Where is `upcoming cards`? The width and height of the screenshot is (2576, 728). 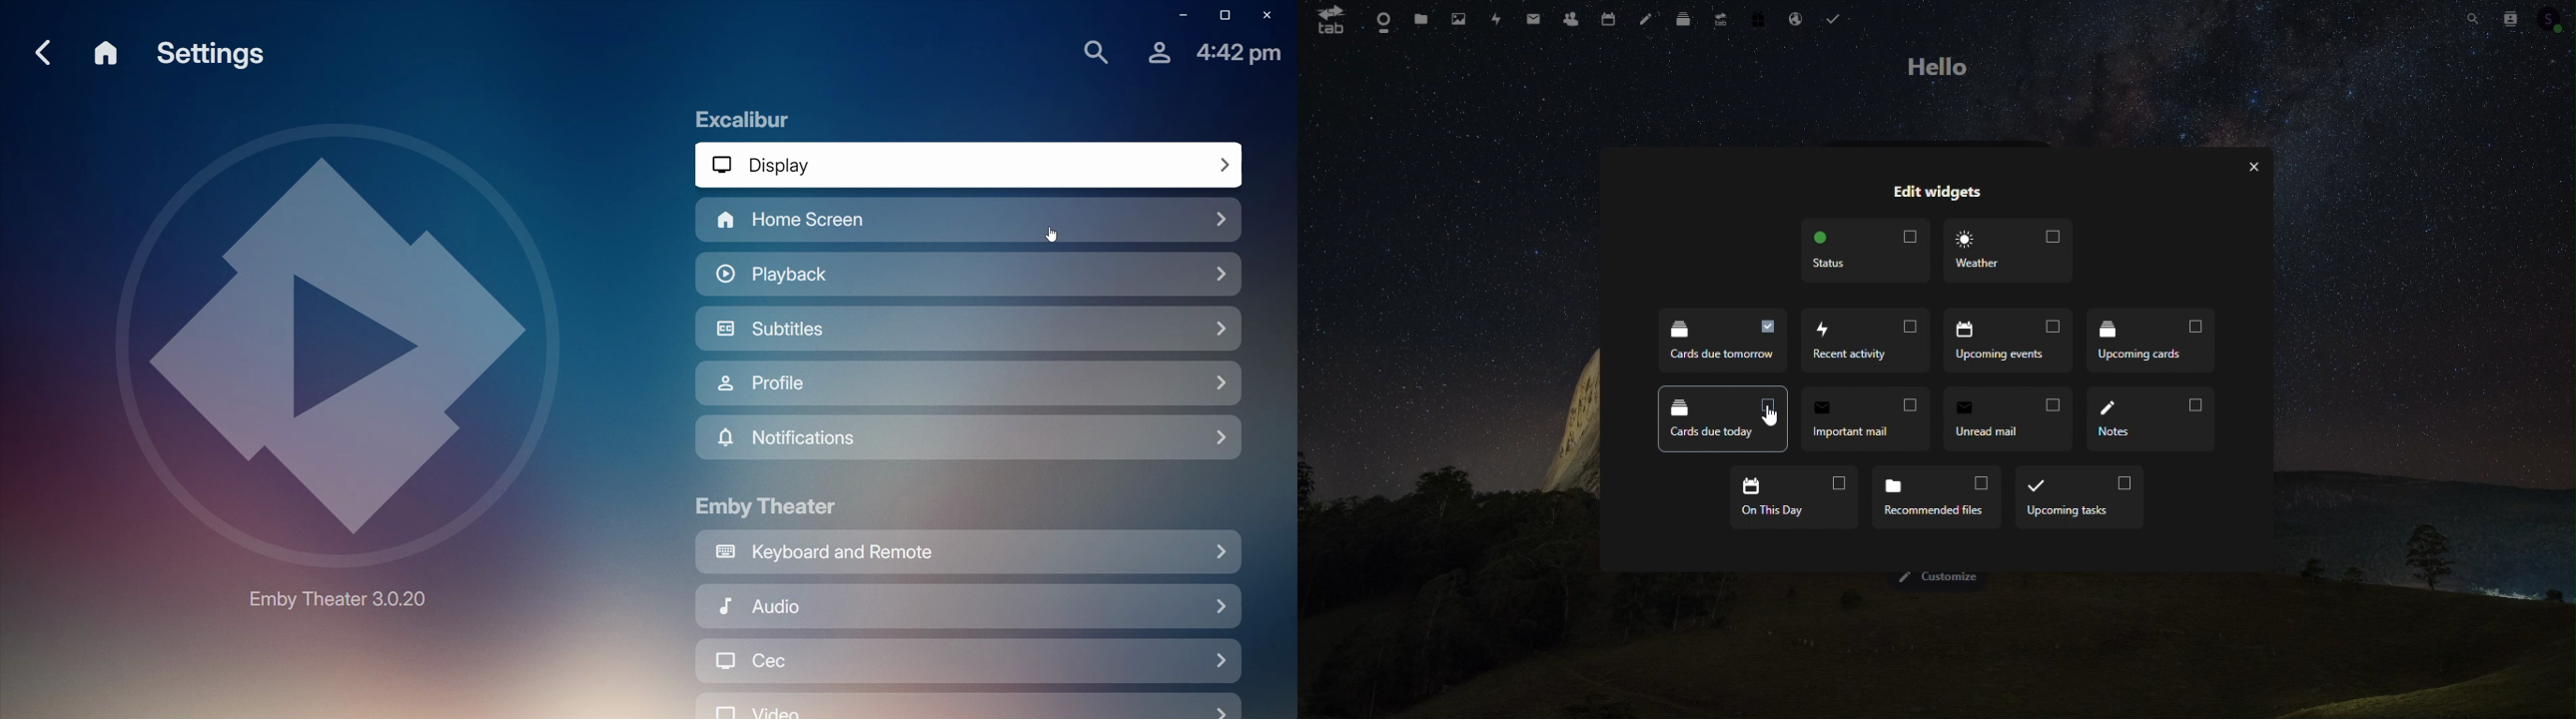 upcoming cards is located at coordinates (2150, 339).